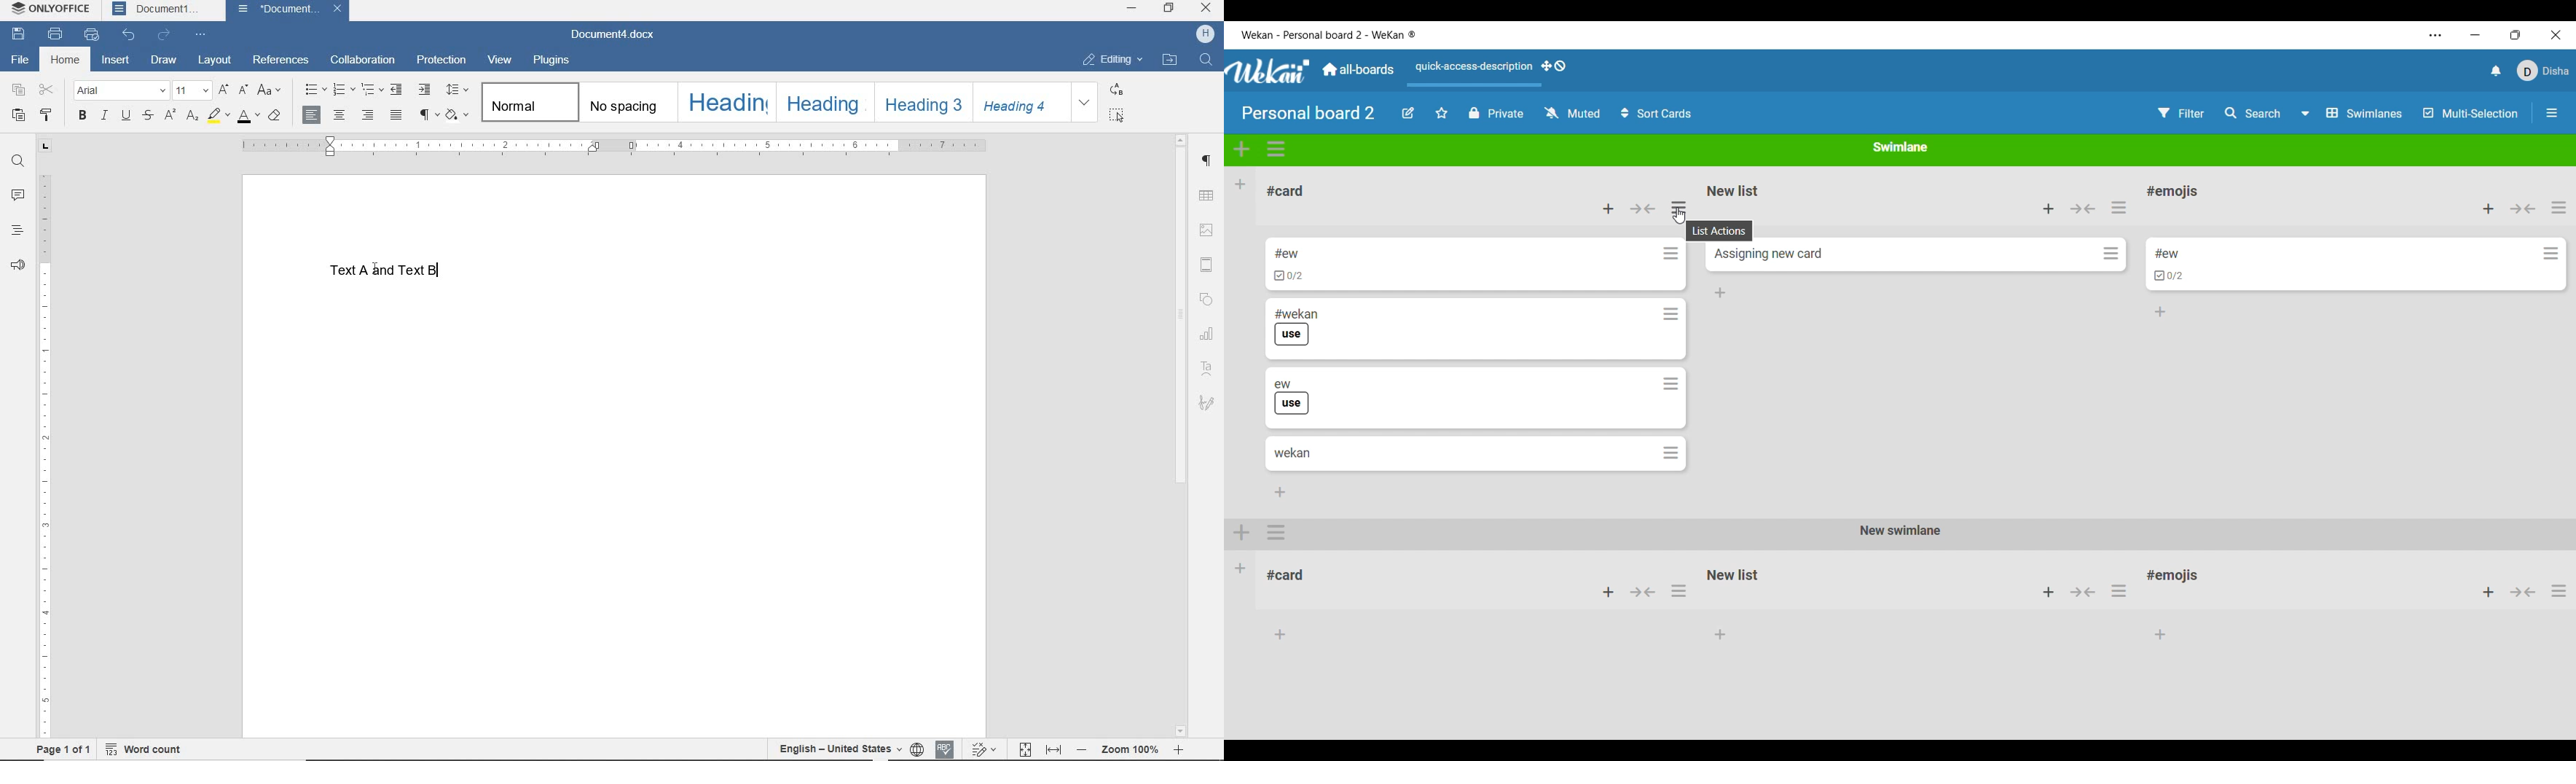 The height and width of the screenshot is (784, 2576). I want to click on Privcy status of current board, so click(1496, 113).